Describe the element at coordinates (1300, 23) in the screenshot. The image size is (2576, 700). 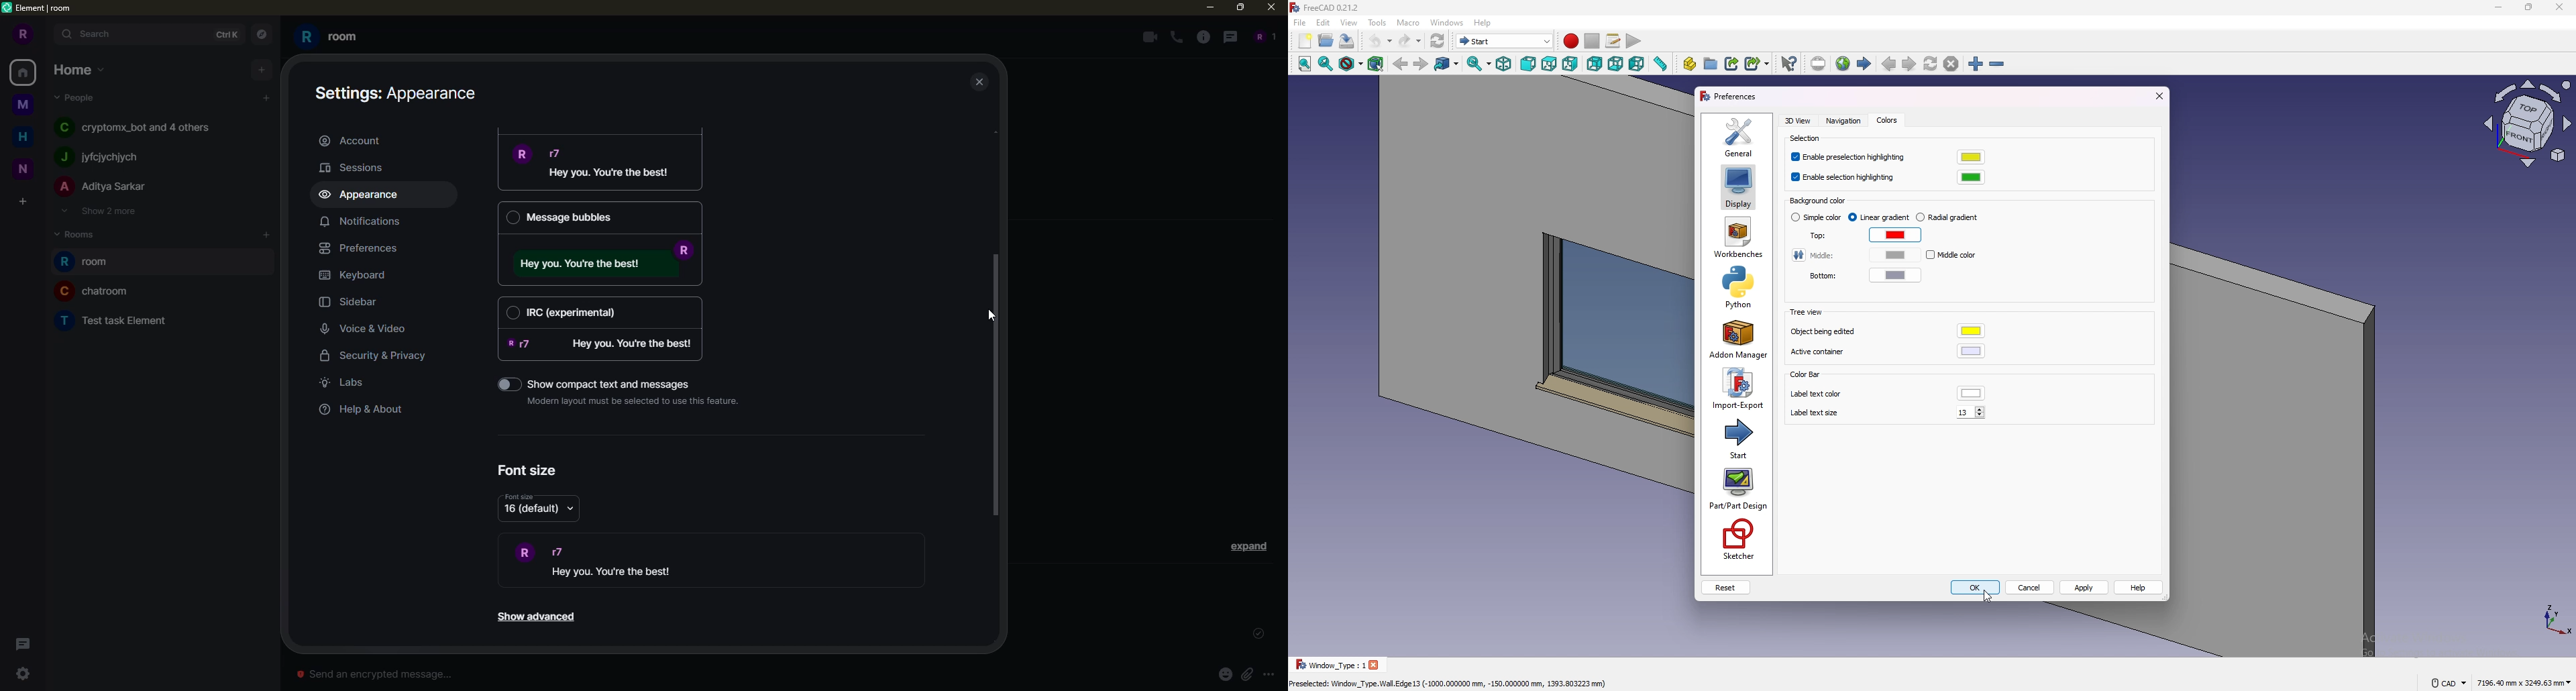
I see `file` at that location.